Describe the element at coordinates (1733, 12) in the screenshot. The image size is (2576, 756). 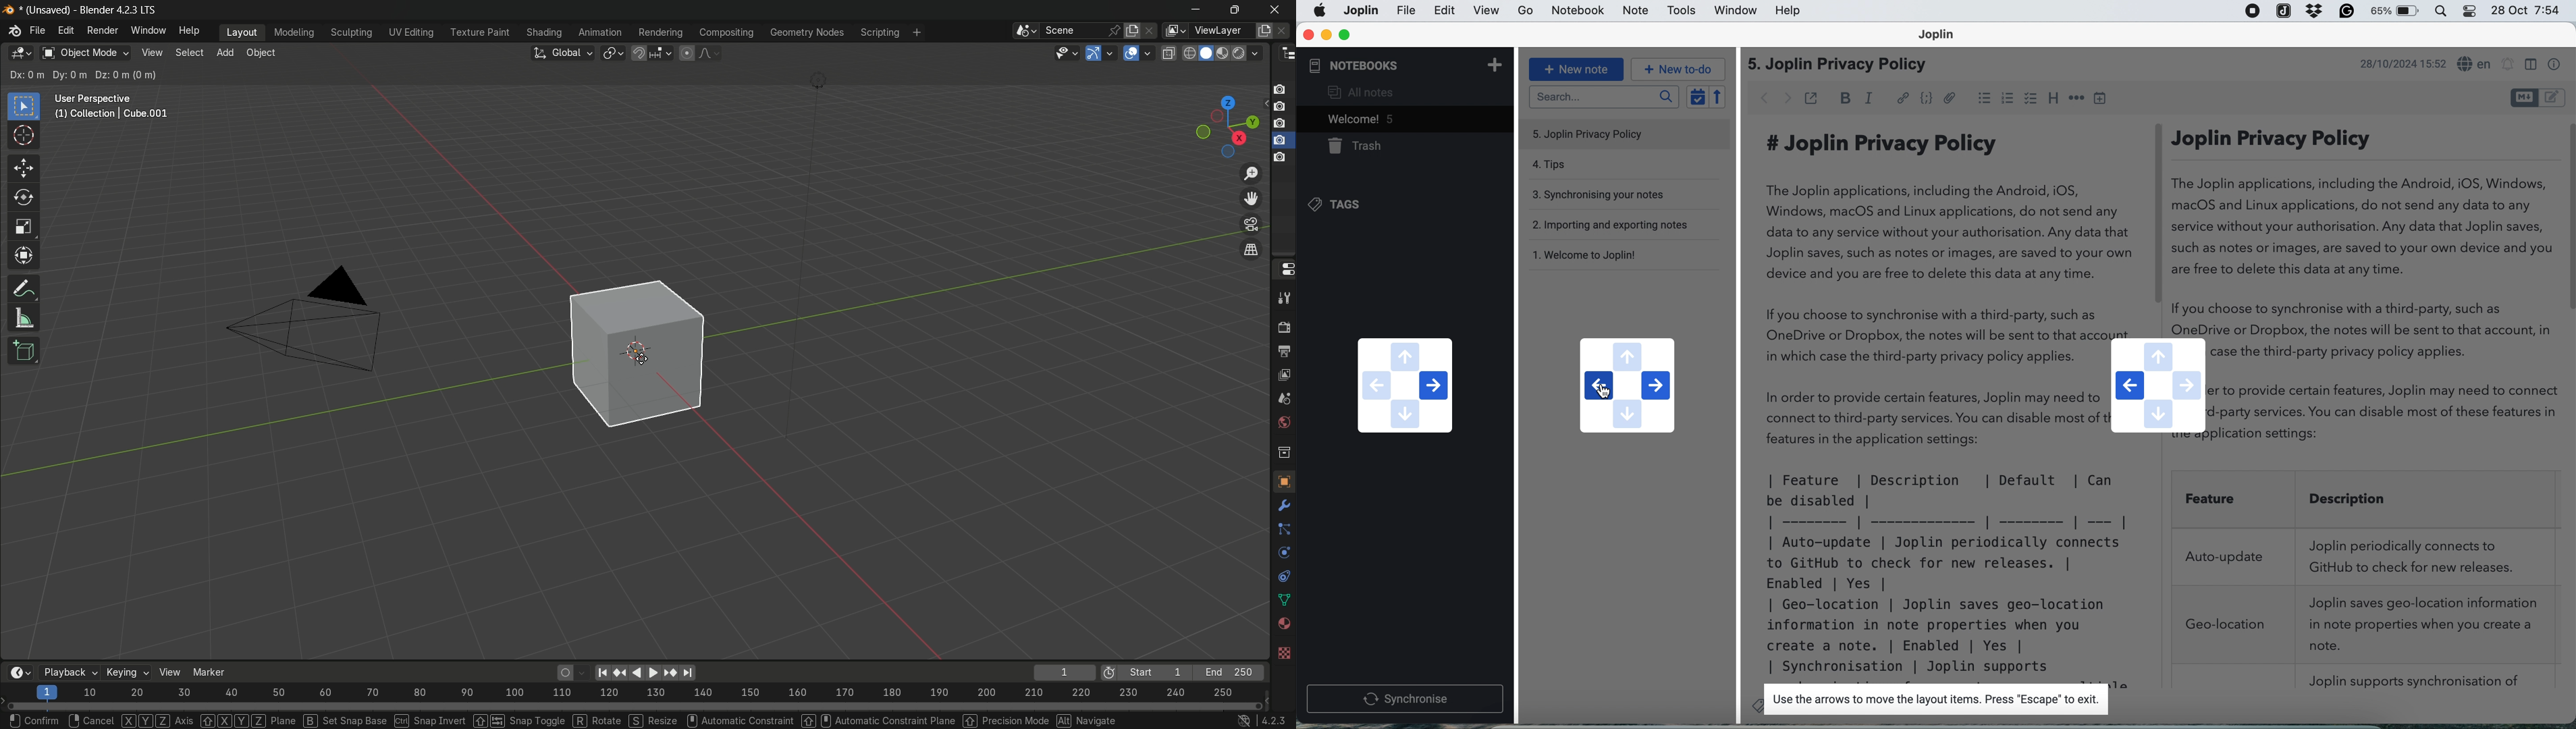
I see `window` at that location.